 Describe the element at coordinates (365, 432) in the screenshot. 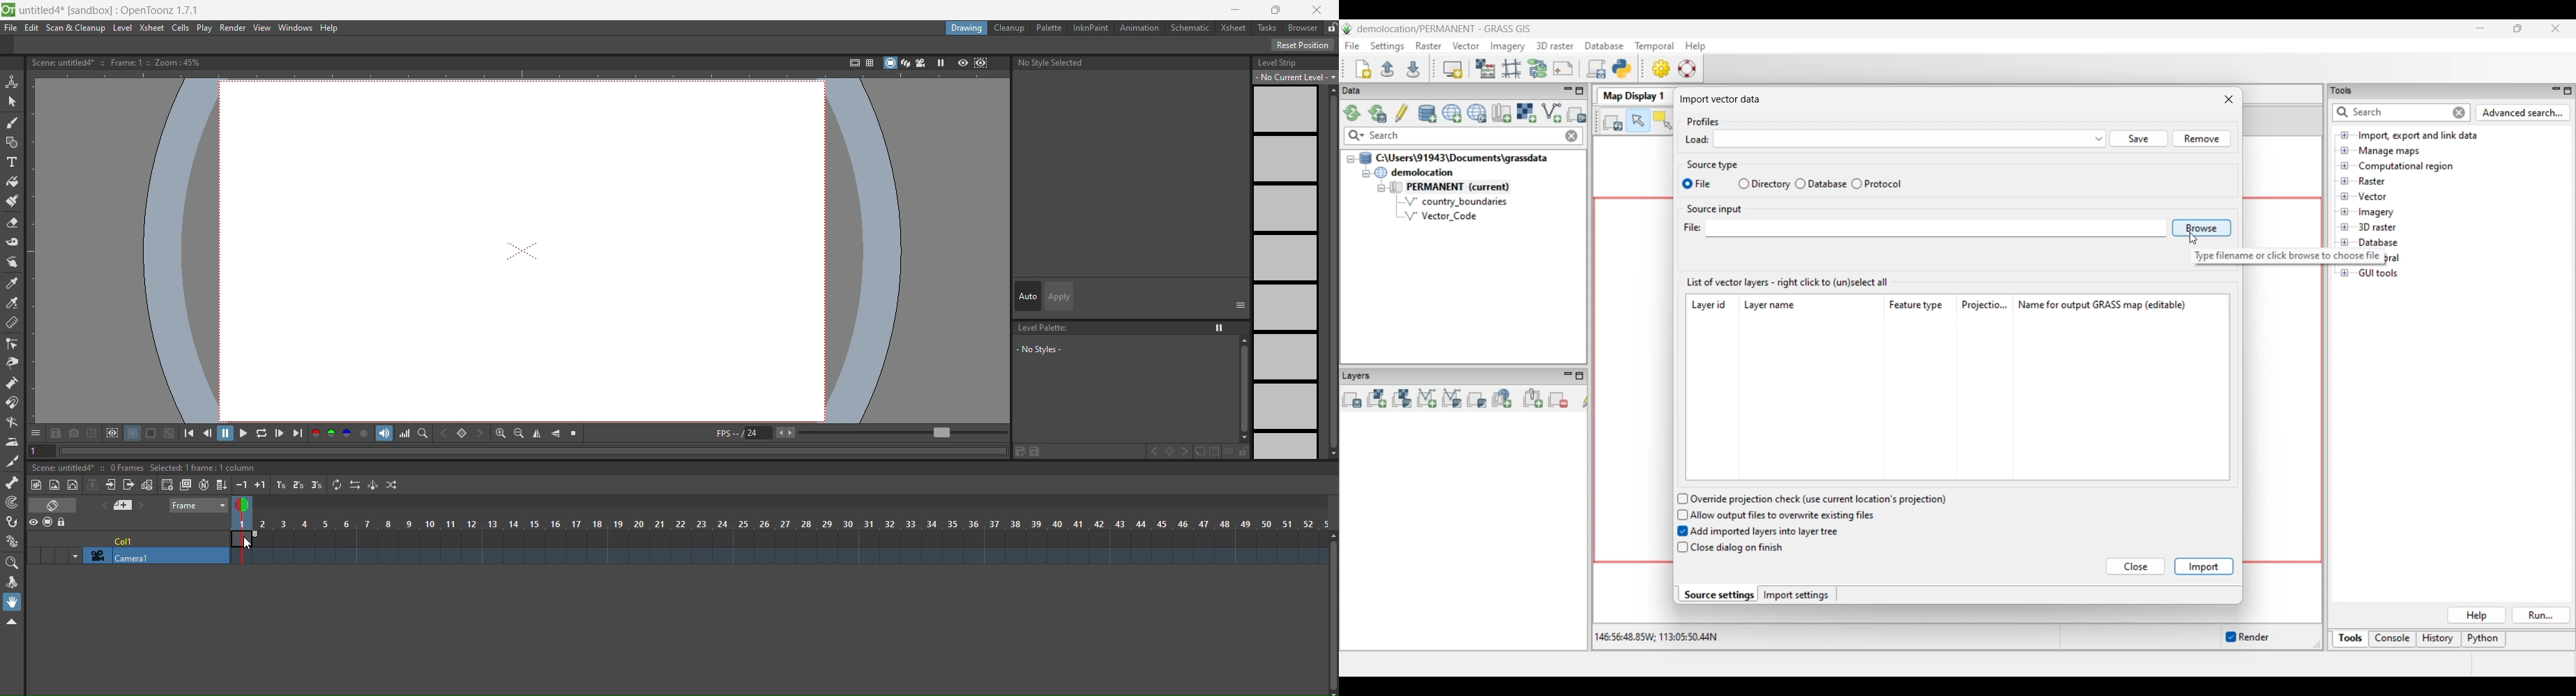

I see `alpha chanel` at that location.